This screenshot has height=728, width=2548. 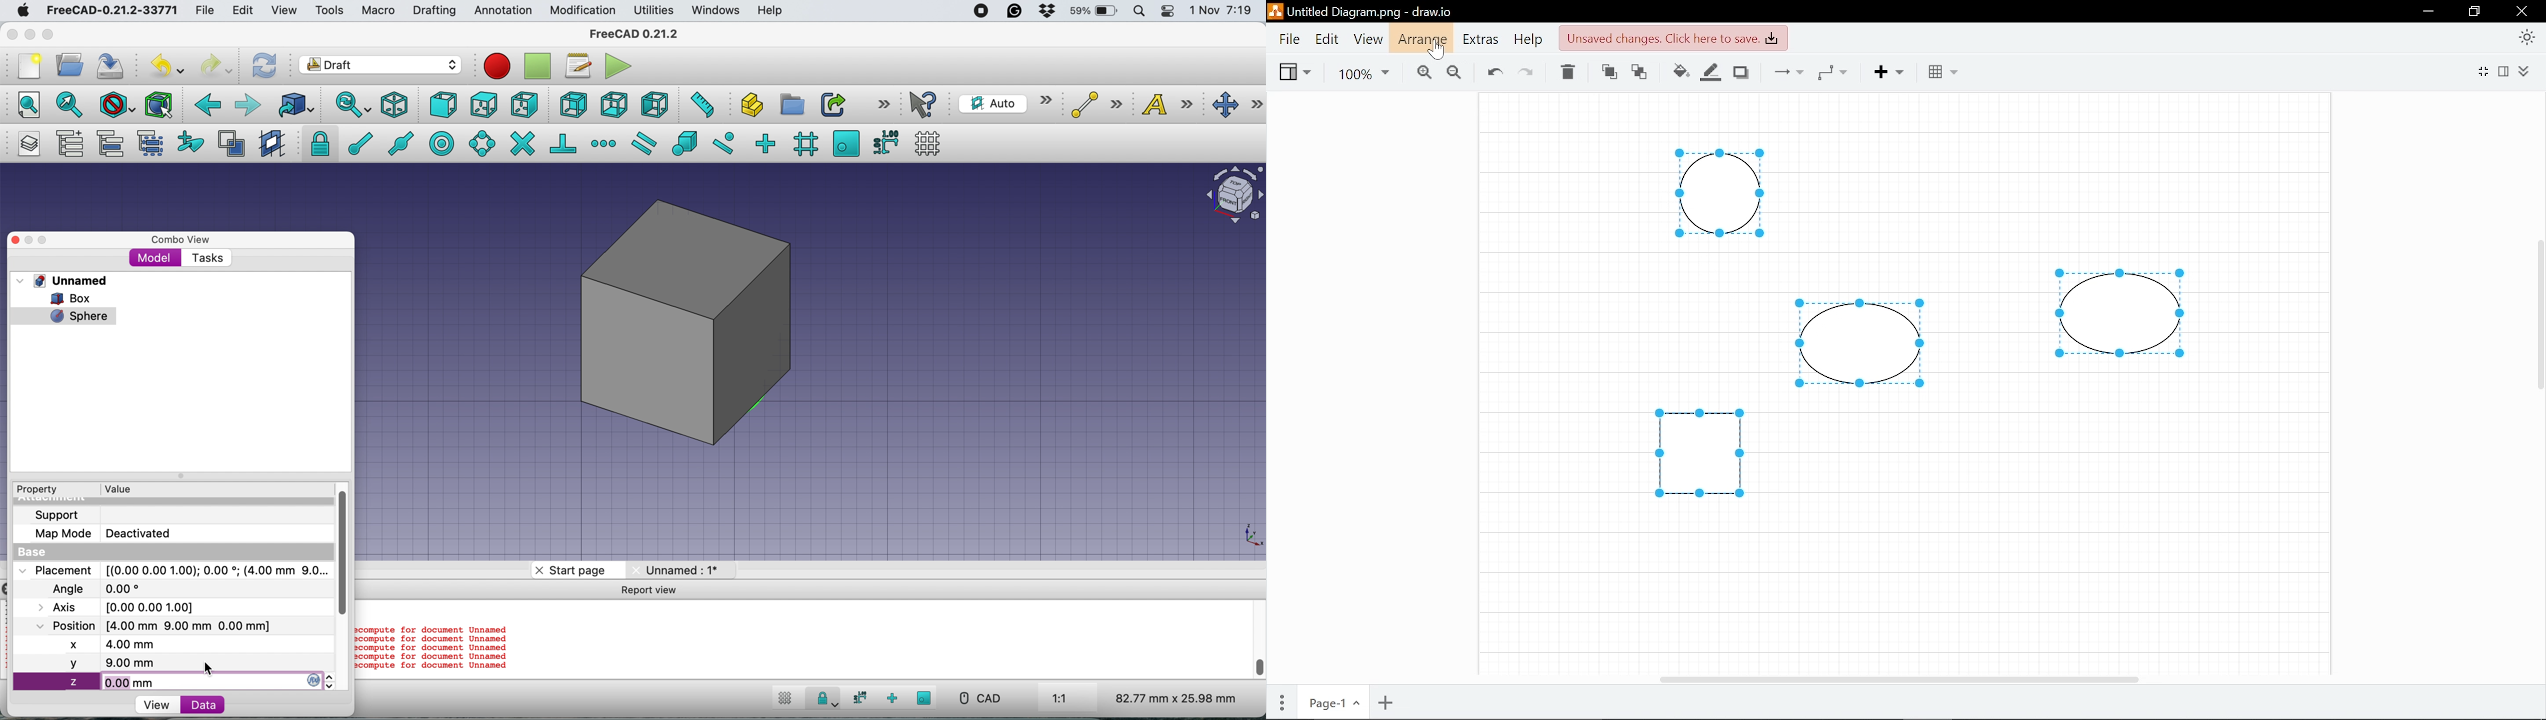 I want to click on bounding box, so click(x=158, y=105).